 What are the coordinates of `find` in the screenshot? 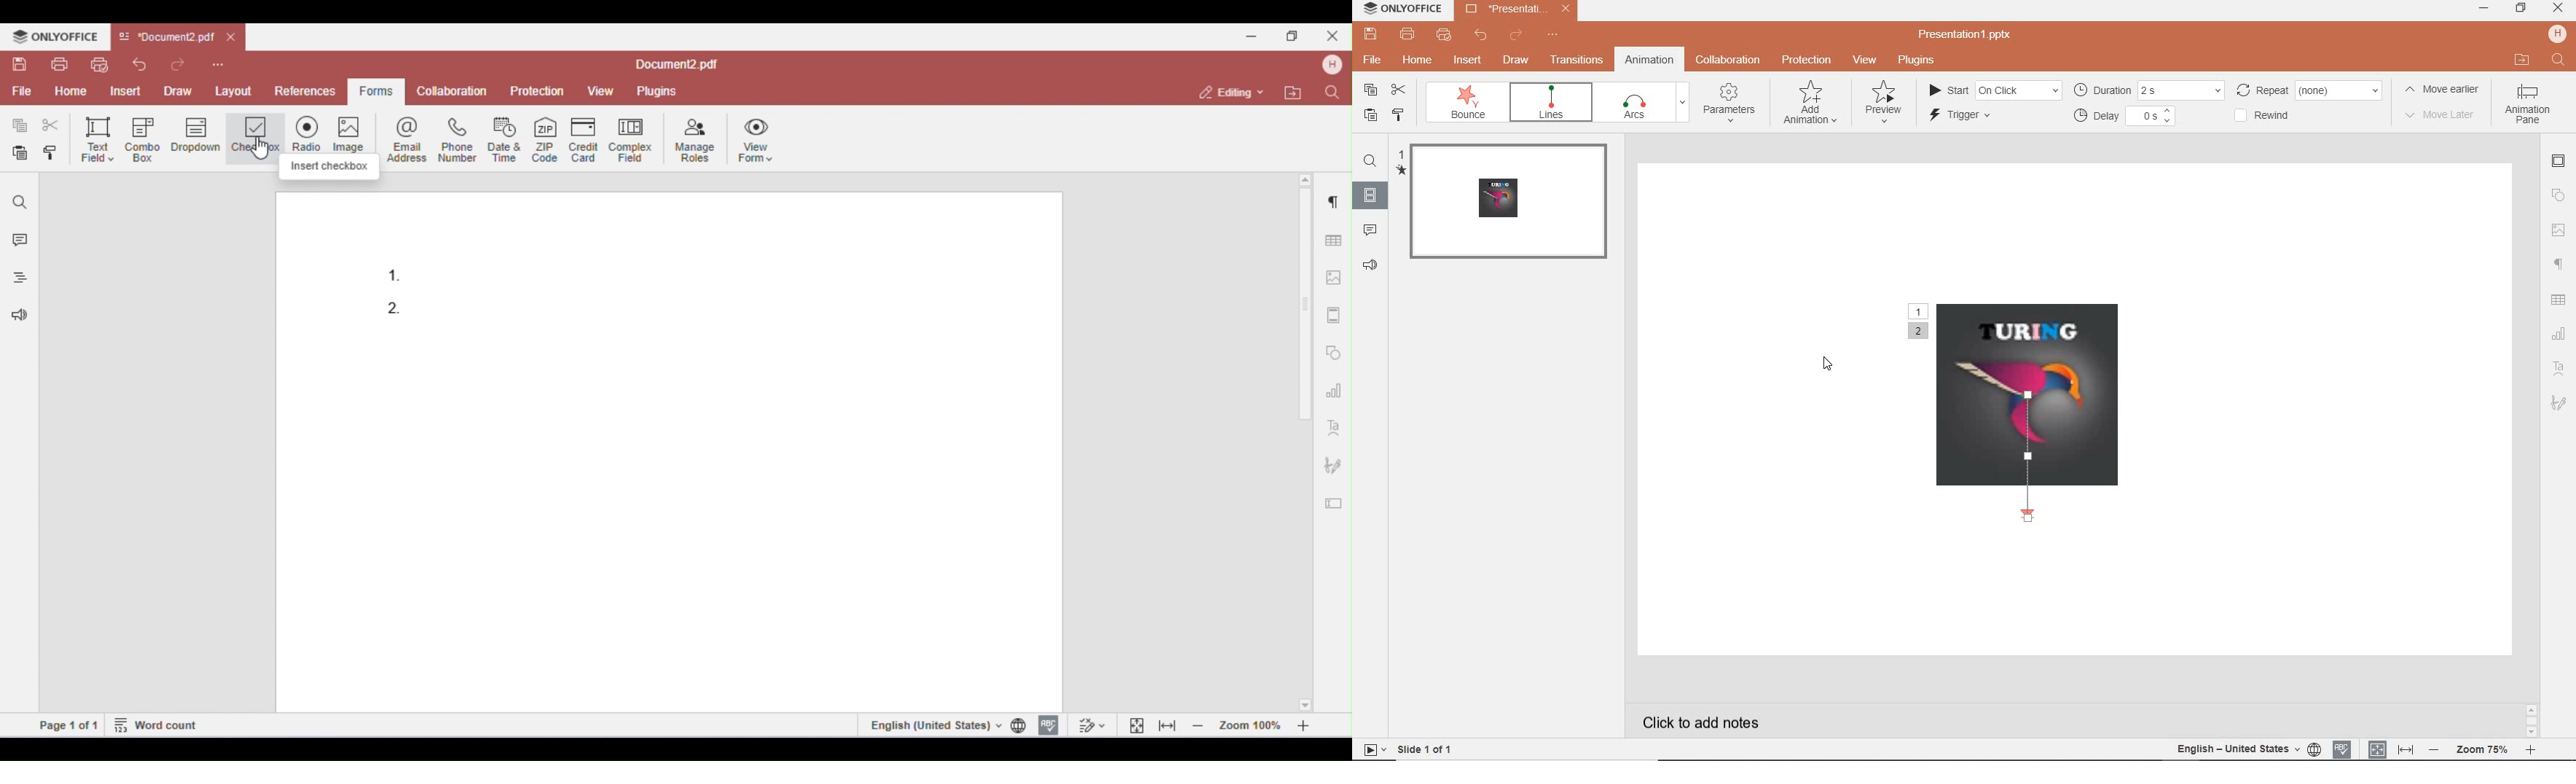 It's located at (1371, 161).